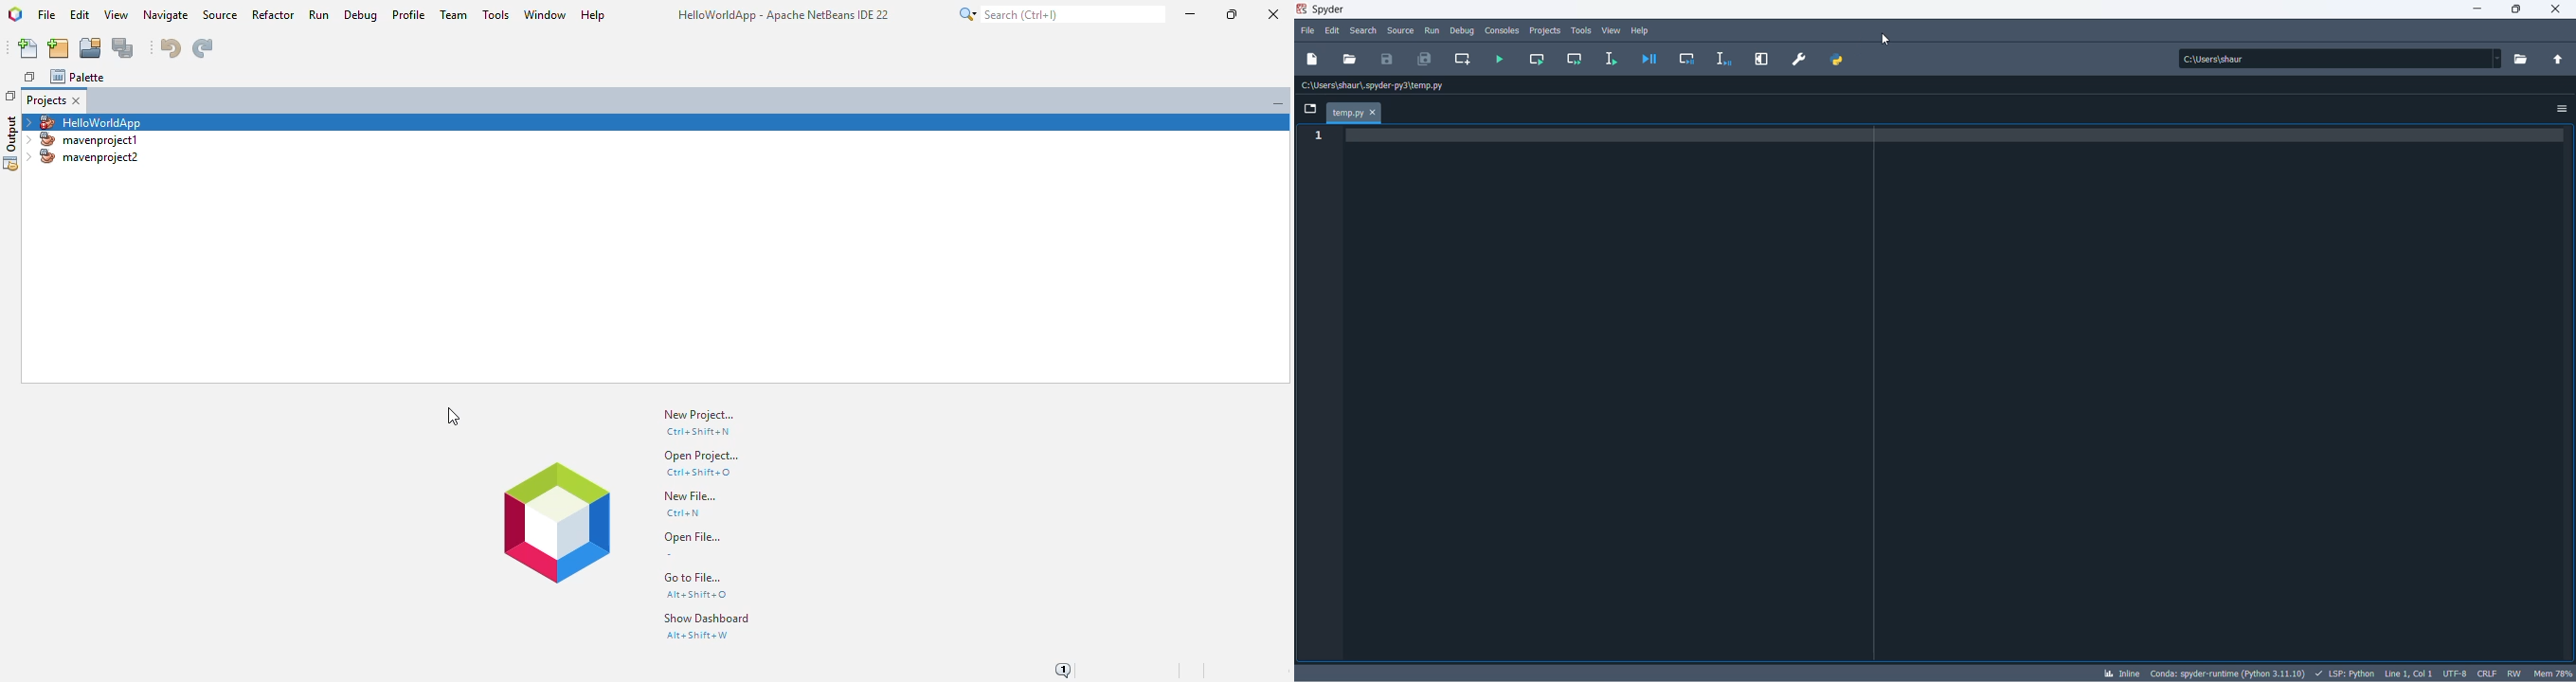  Describe the element at coordinates (1961, 393) in the screenshot. I see `code pad` at that location.